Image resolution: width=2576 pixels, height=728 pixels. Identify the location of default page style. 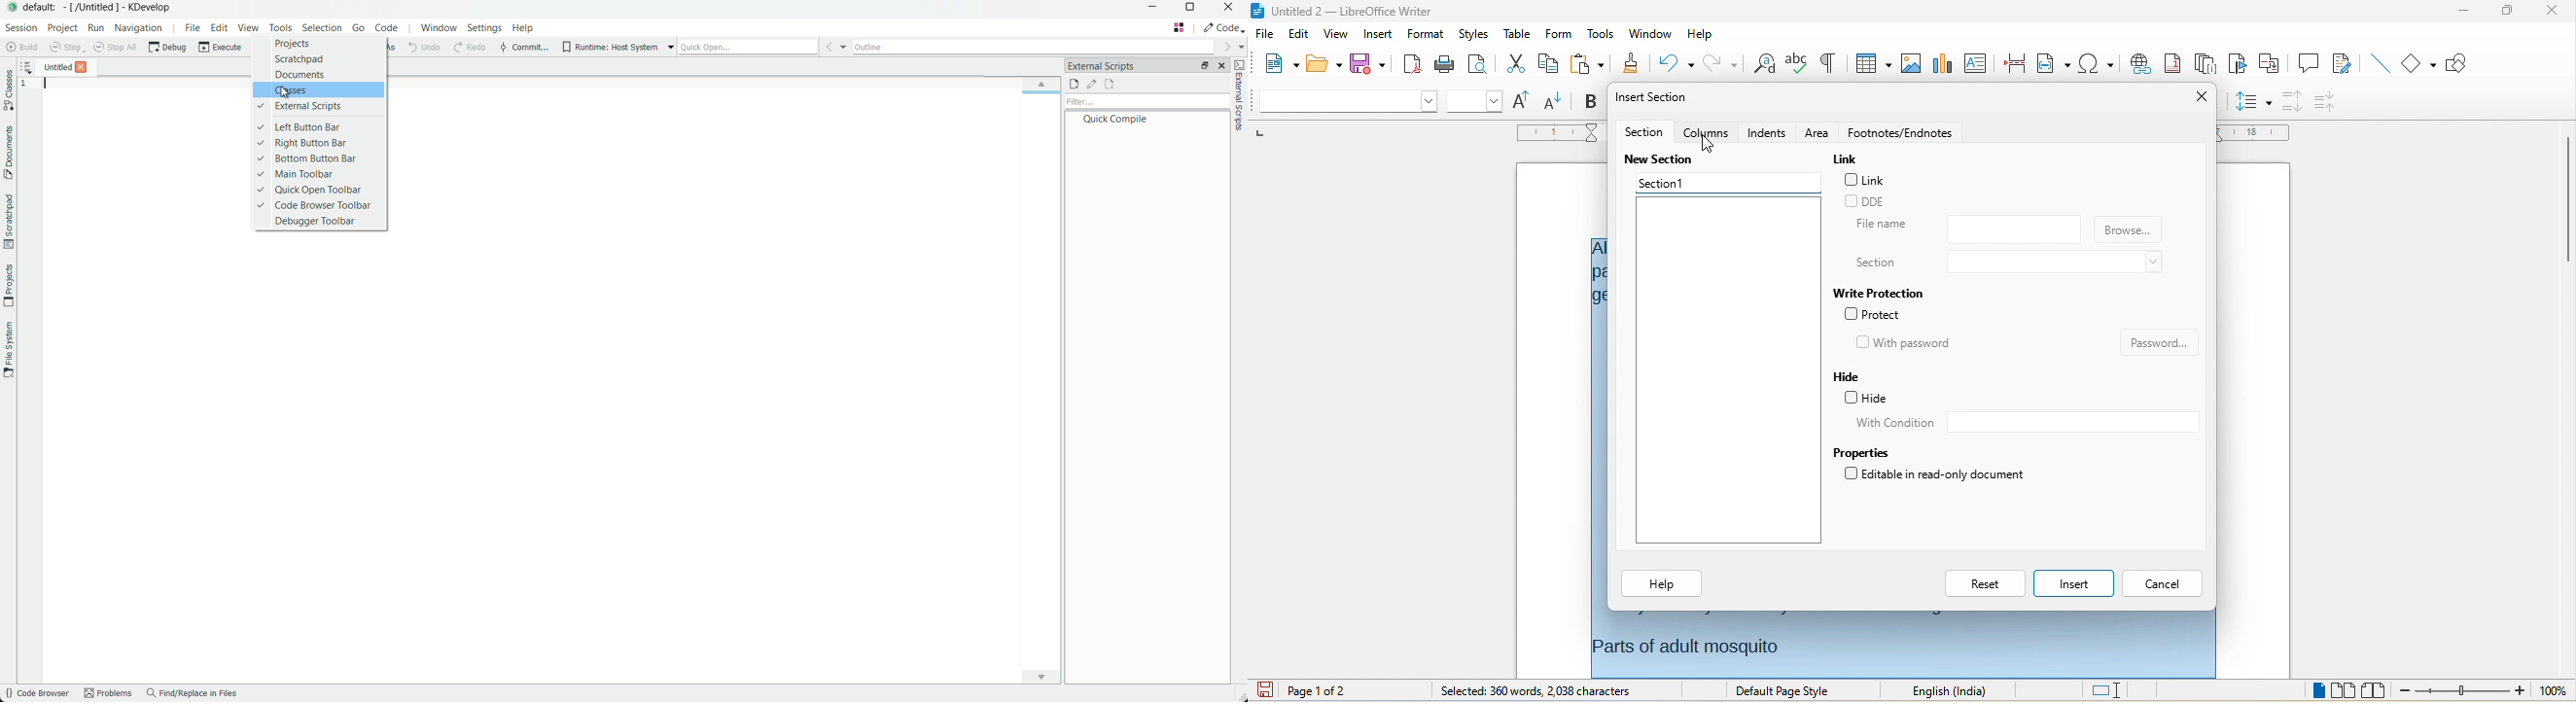
(1785, 691).